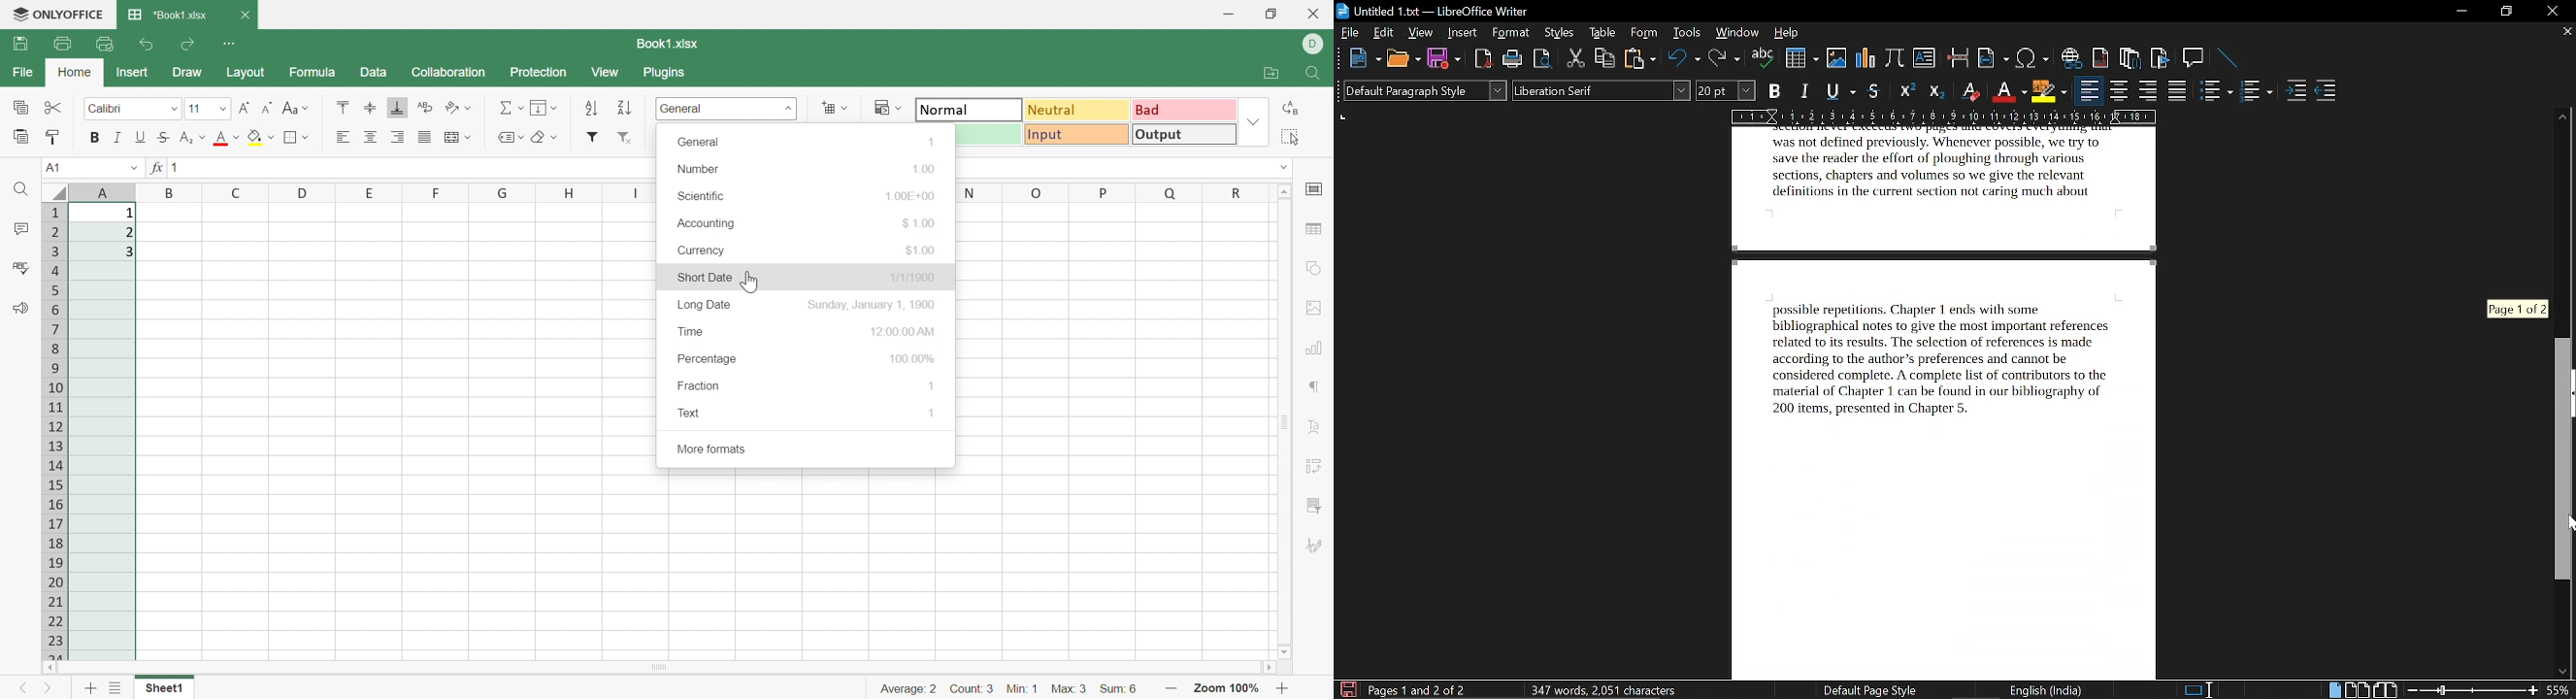 Image resolution: width=2576 pixels, height=700 pixels. I want to click on toggle print preview, so click(1543, 59).